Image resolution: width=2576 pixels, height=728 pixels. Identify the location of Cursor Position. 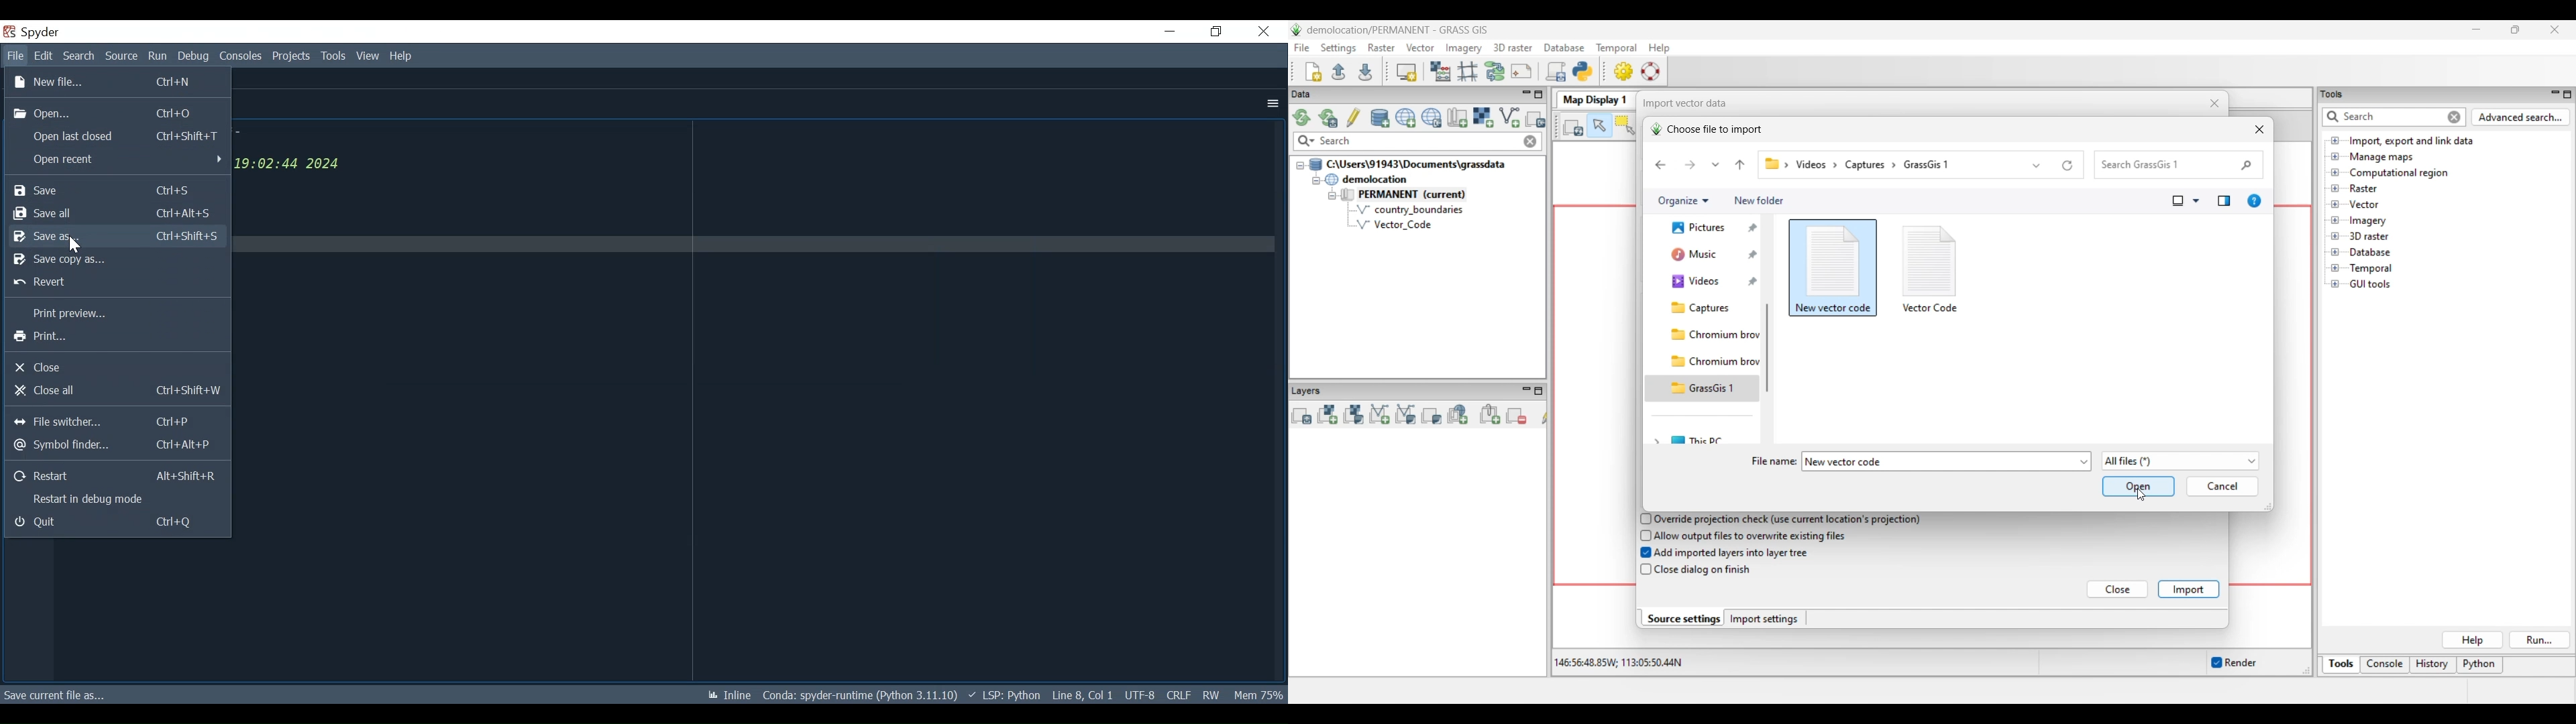
(1082, 695).